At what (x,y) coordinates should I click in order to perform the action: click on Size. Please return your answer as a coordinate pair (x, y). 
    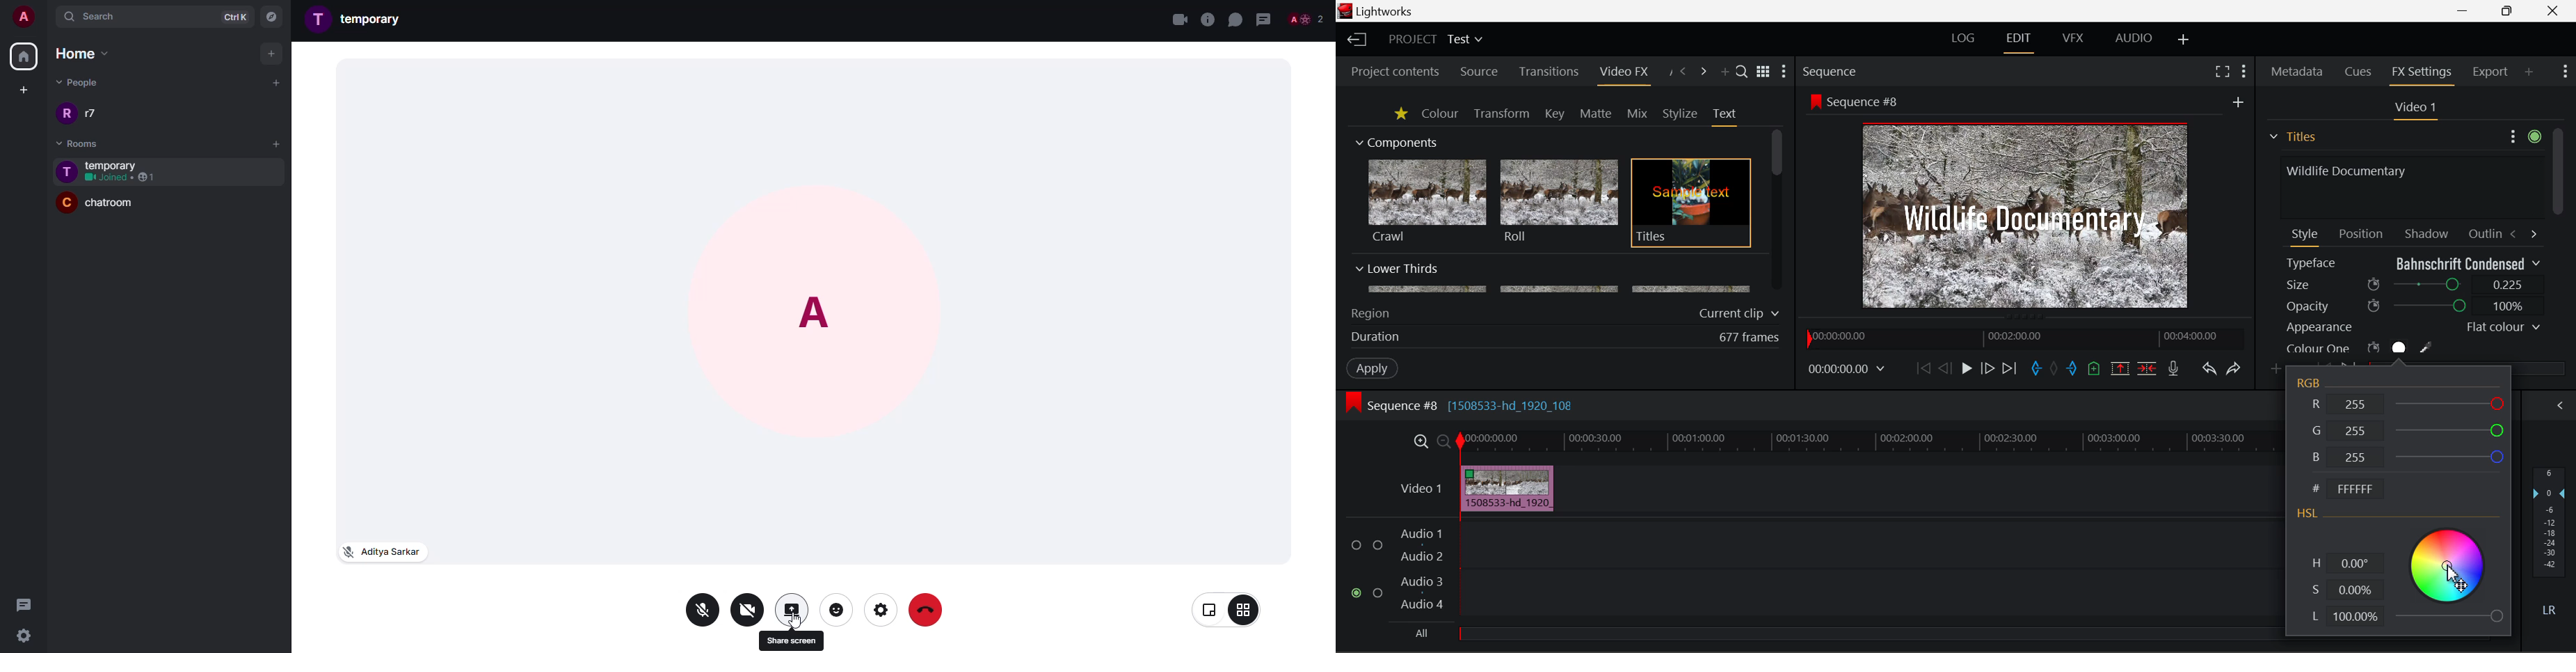
    Looking at the image, I should click on (2415, 283).